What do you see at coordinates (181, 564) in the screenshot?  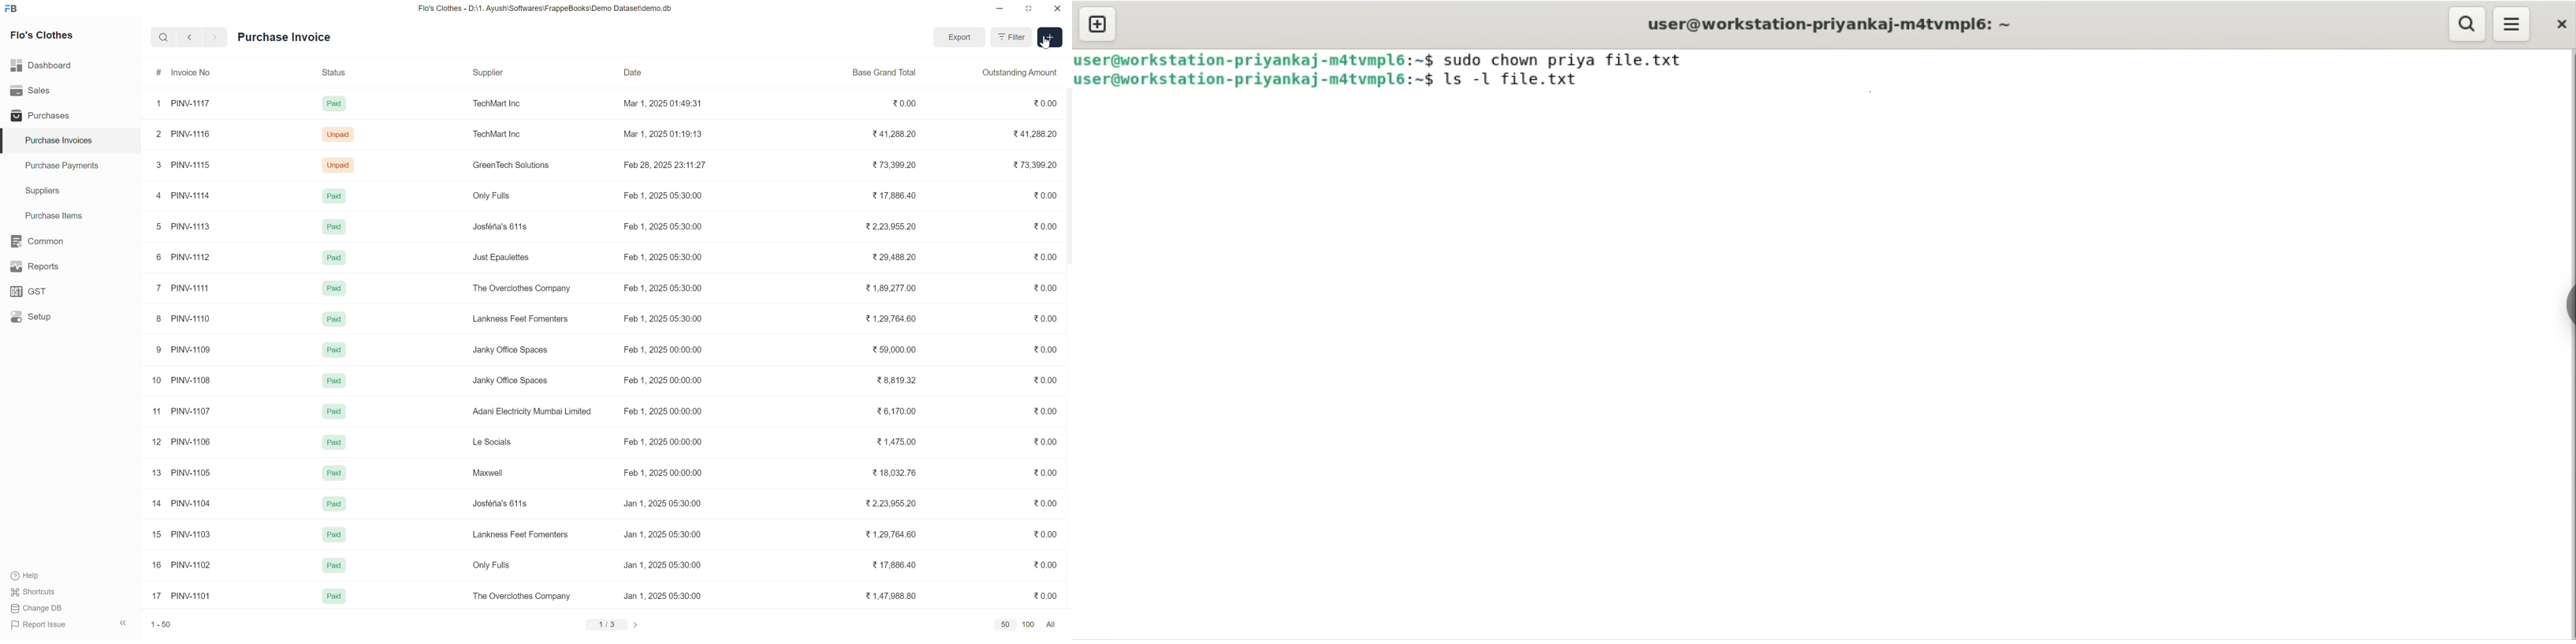 I see `16 PINV-1102` at bounding box center [181, 564].